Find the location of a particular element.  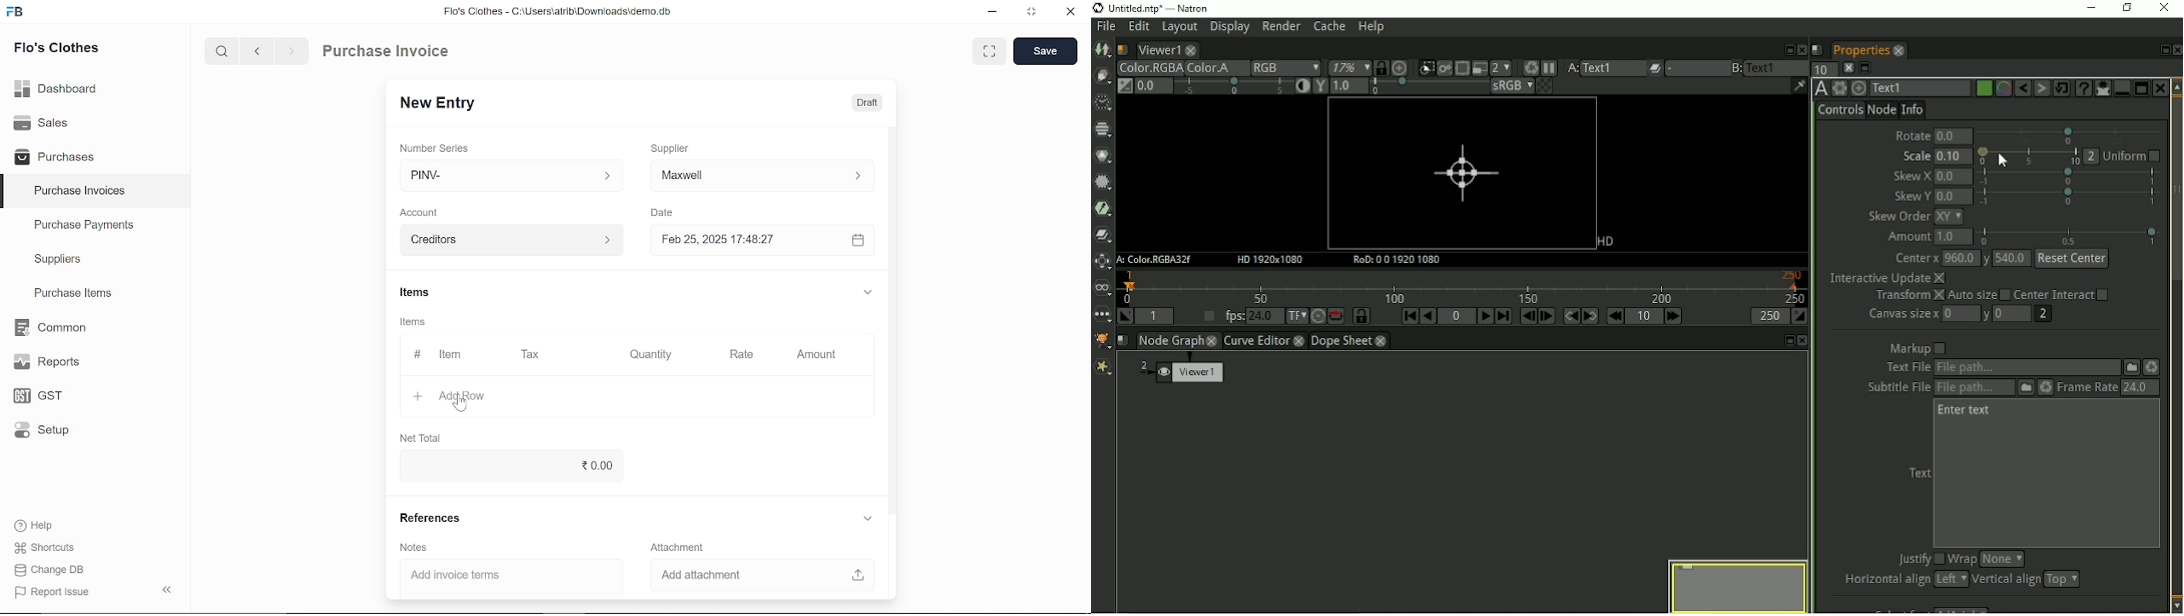

frappe books logo is located at coordinates (19, 13).